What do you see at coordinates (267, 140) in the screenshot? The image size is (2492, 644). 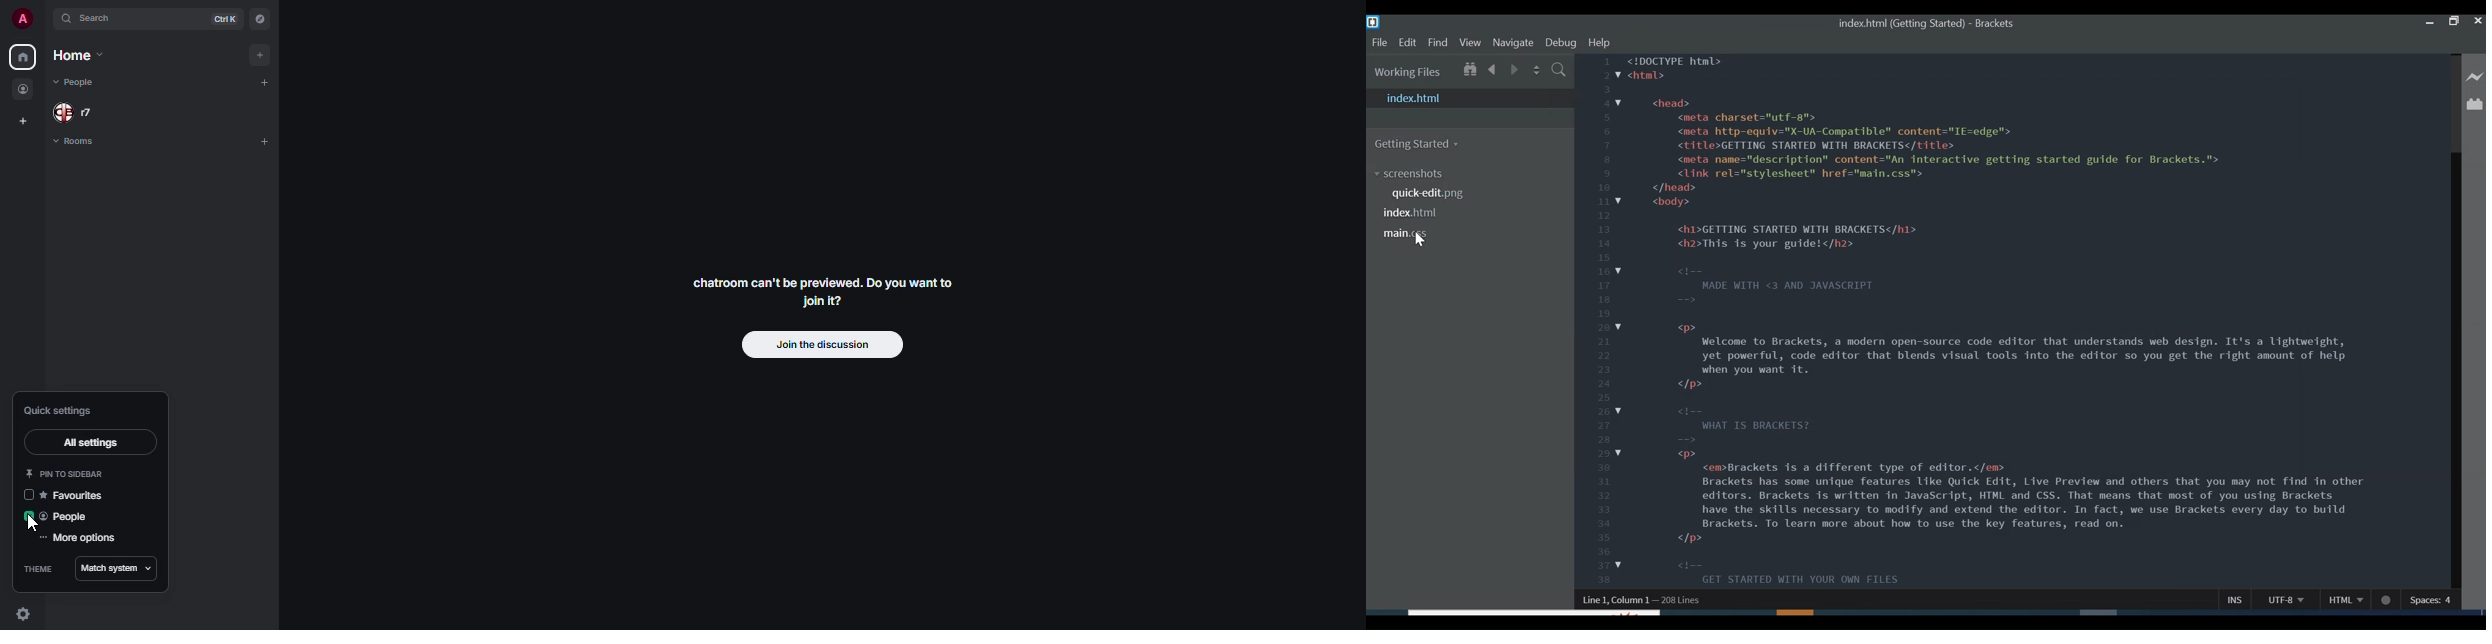 I see `add` at bounding box center [267, 140].